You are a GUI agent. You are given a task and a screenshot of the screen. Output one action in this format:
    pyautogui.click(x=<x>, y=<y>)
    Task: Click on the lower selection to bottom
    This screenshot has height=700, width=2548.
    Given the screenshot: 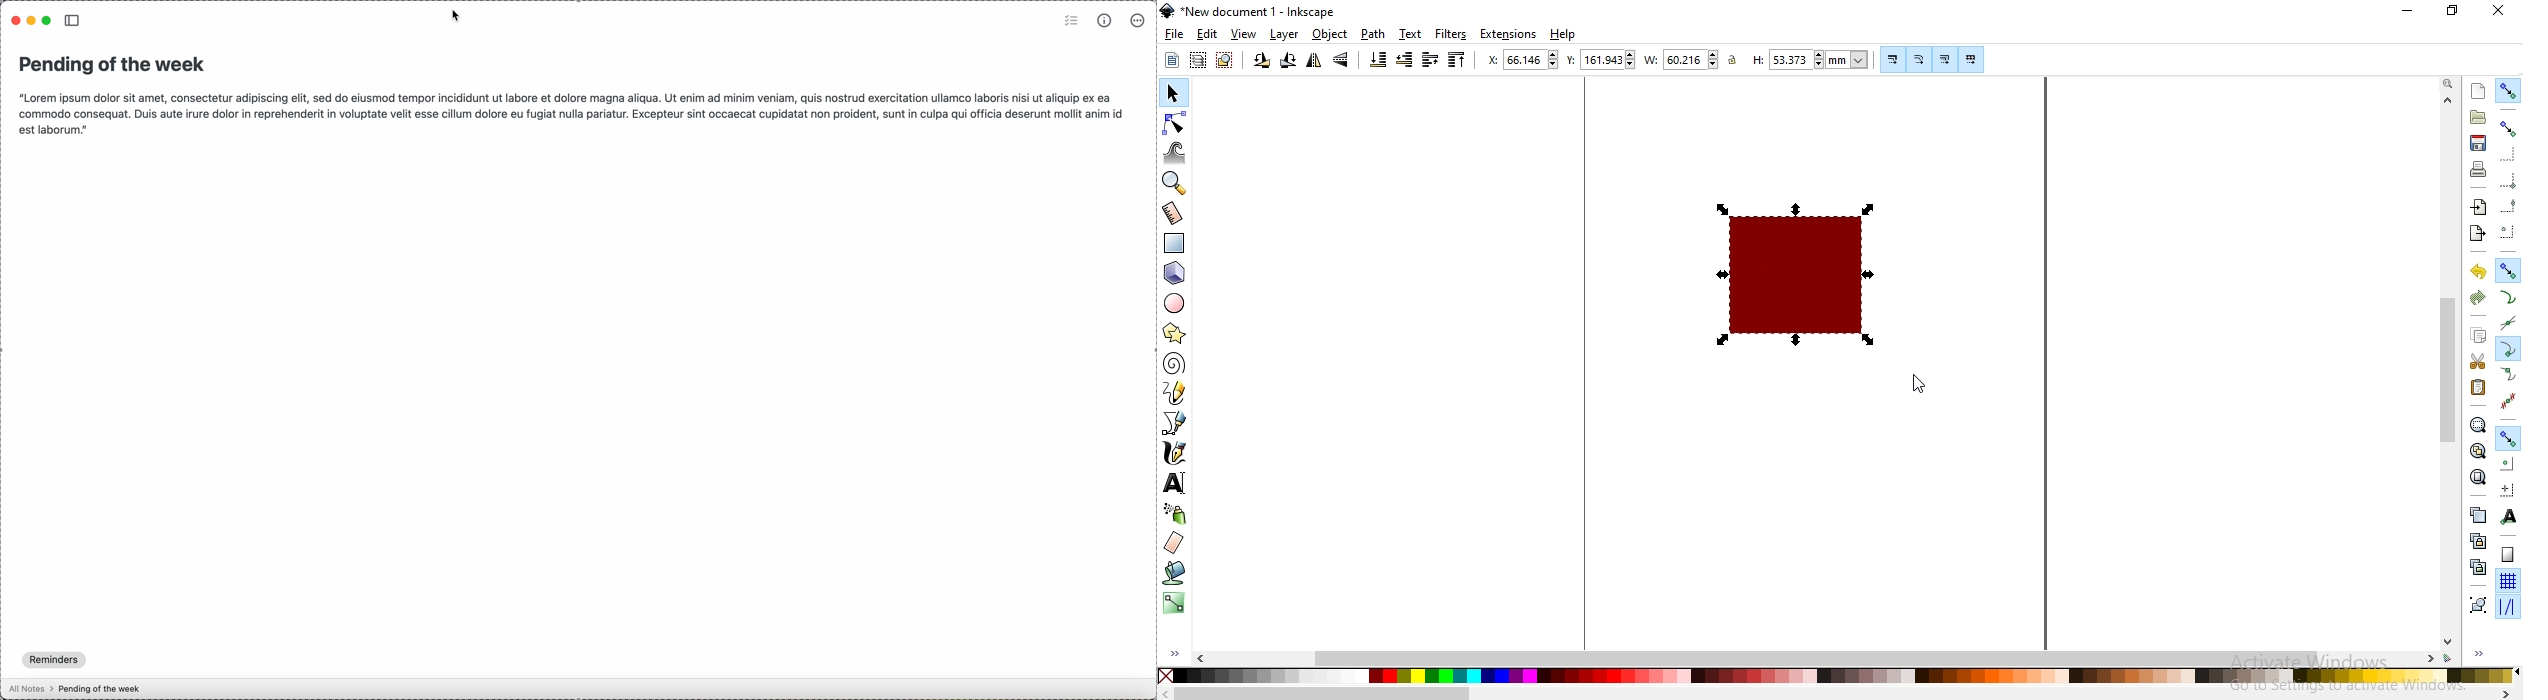 What is the action you would take?
    pyautogui.click(x=1379, y=60)
    